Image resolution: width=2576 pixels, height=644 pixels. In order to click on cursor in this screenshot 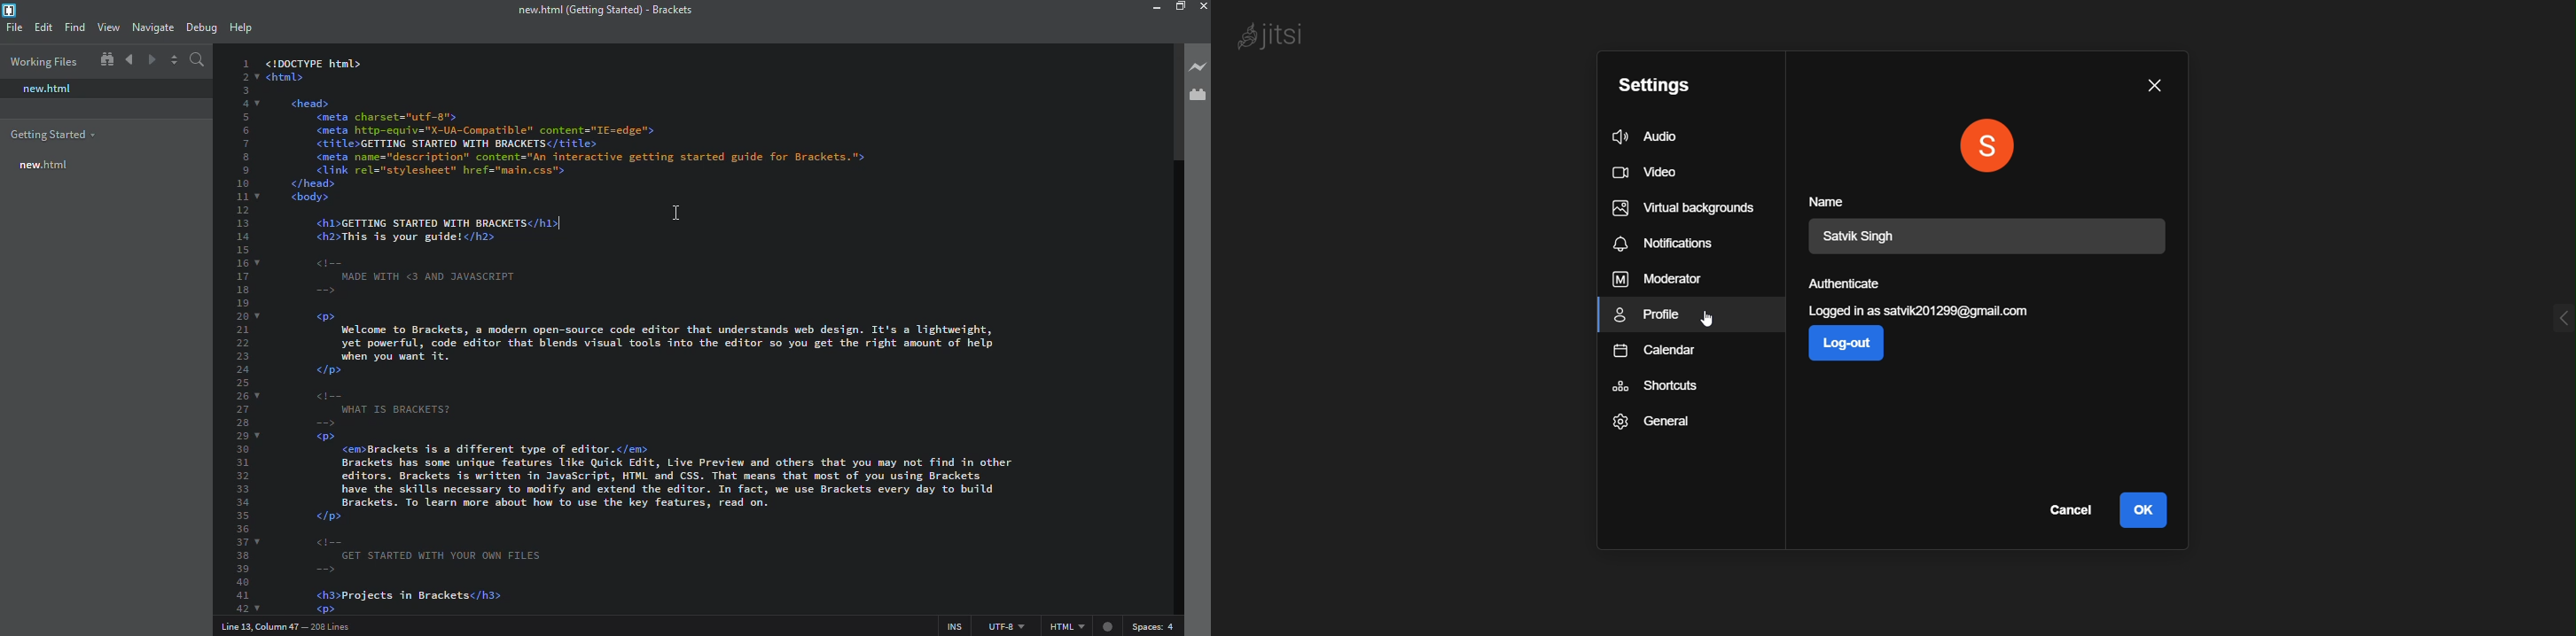, I will do `click(675, 212)`.